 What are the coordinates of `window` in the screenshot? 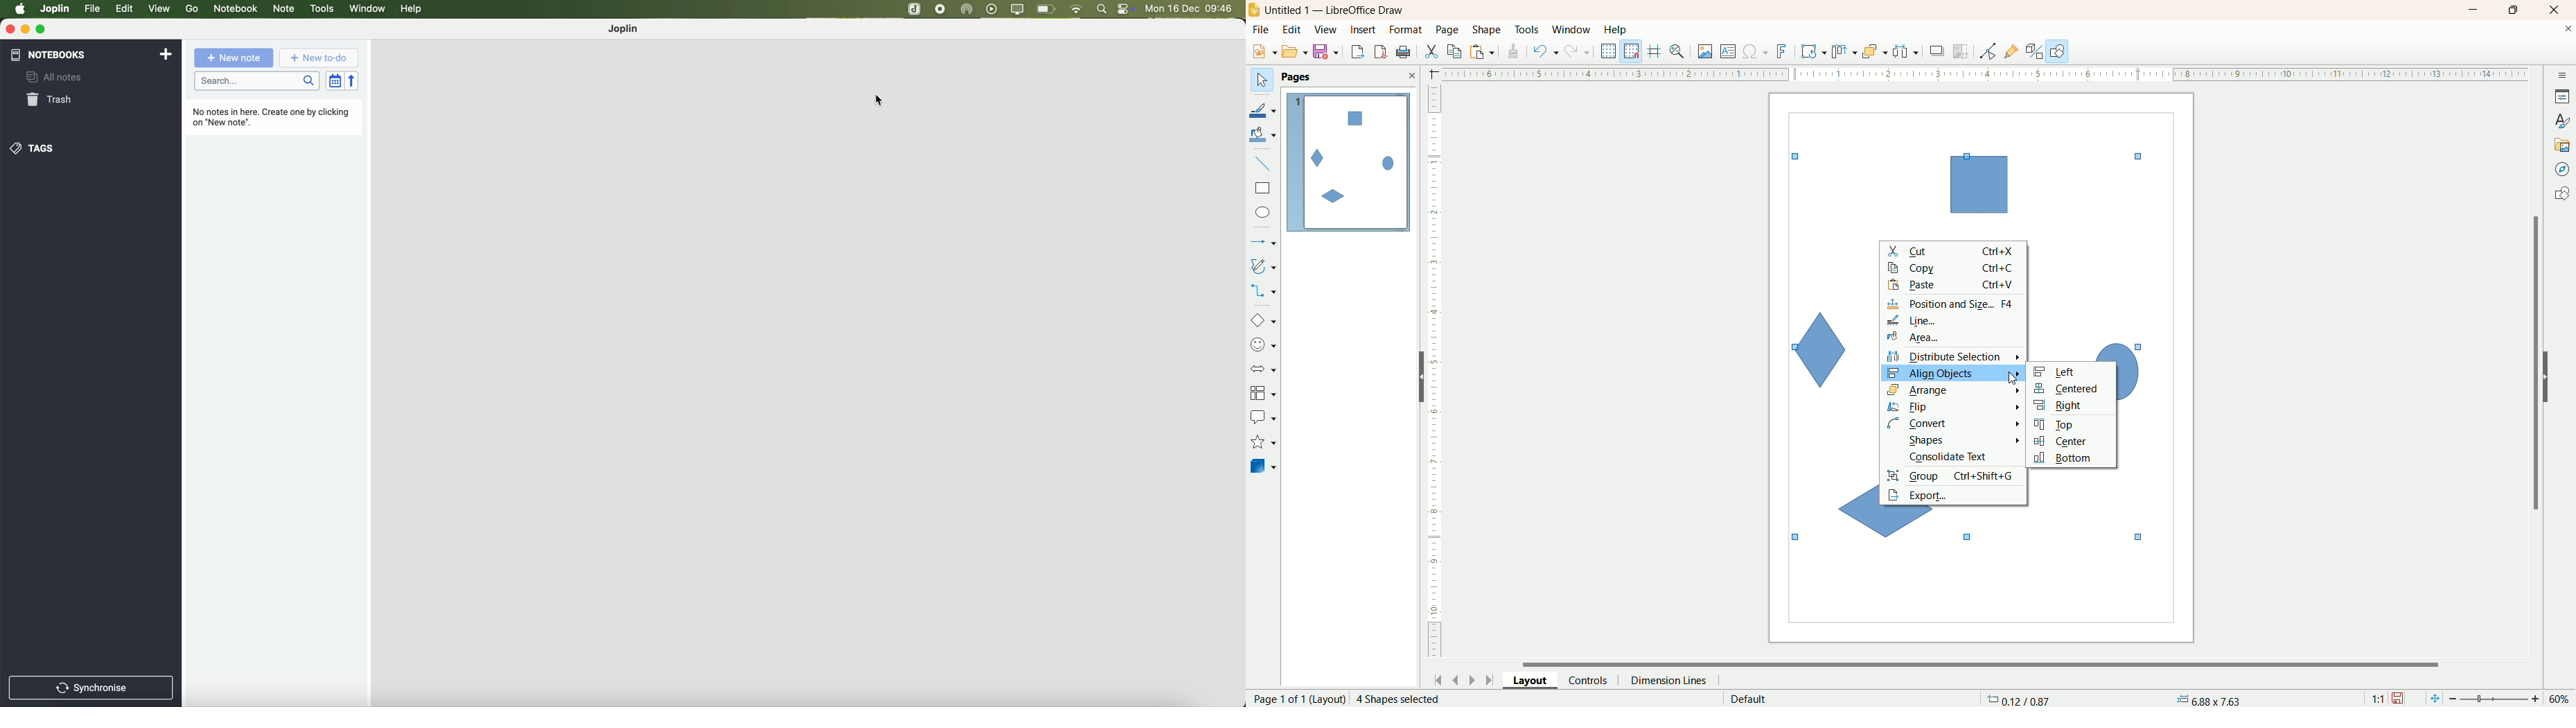 It's located at (1575, 30).